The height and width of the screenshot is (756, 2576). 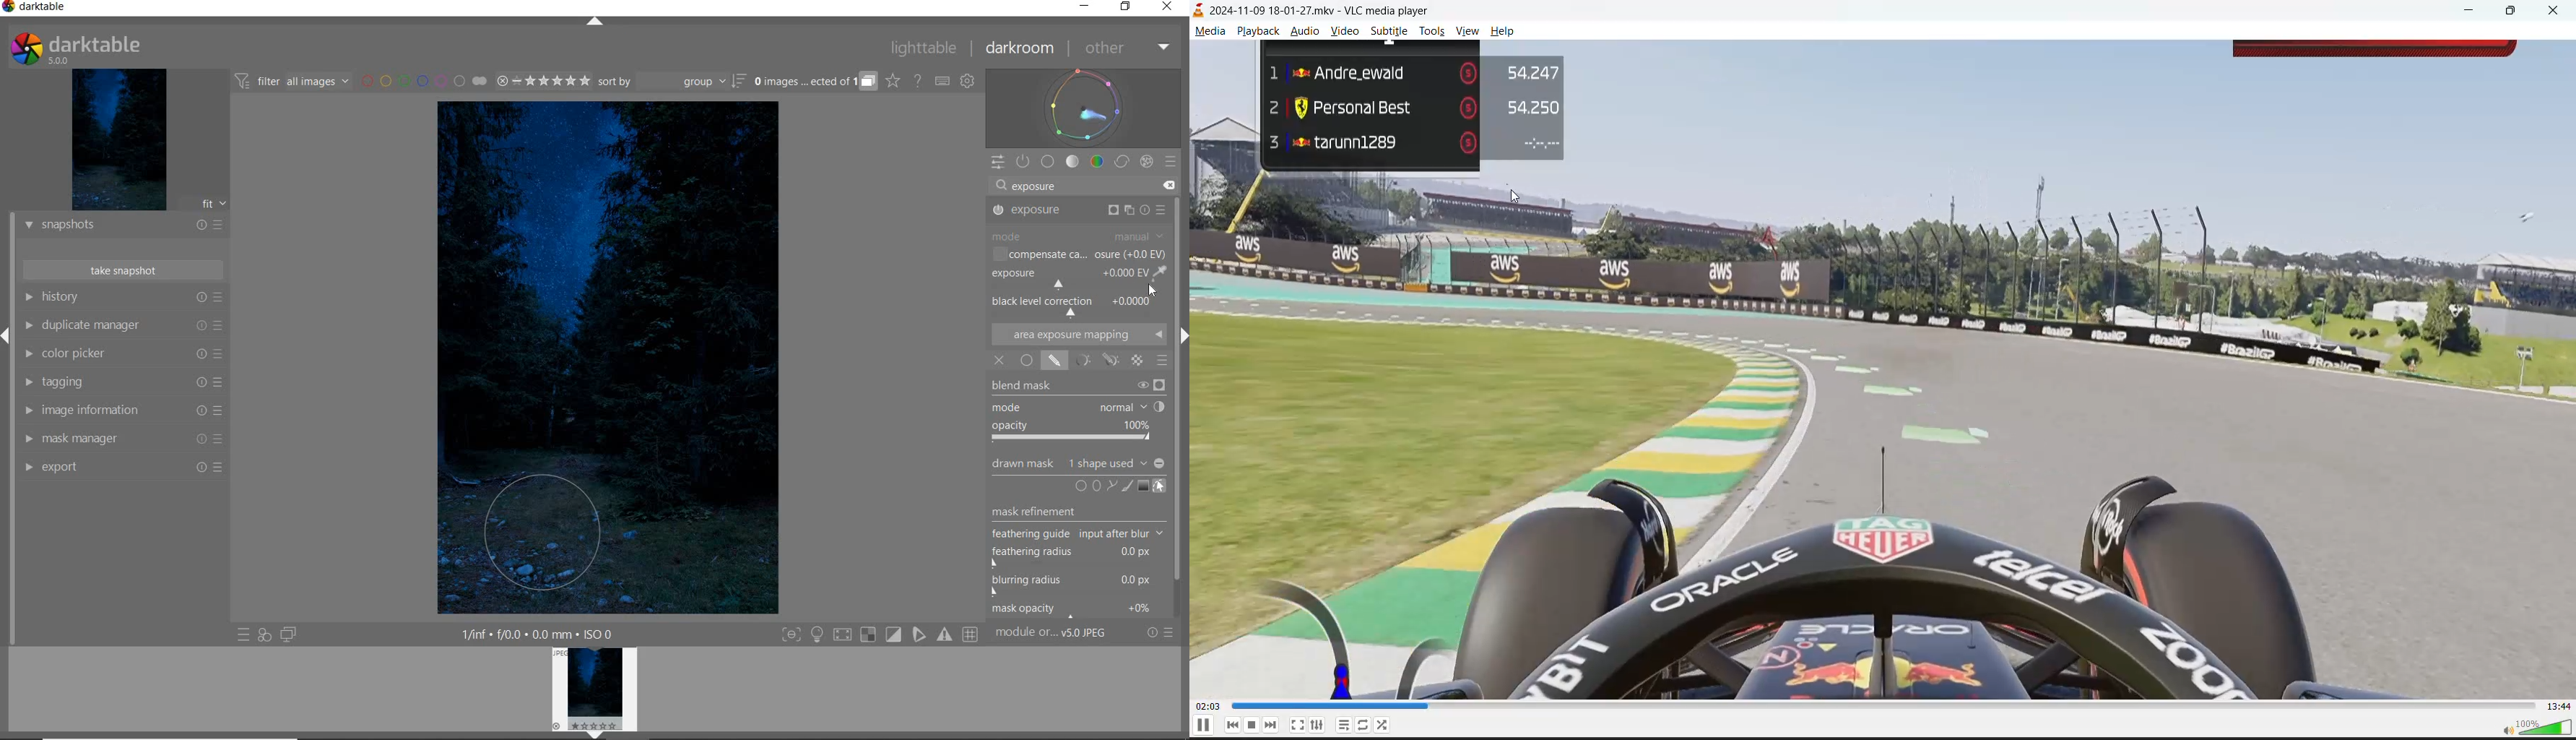 What do you see at coordinates (1167, 9) in the screenshot?
I see `CLOSE` at bounding box center [1167, 9].